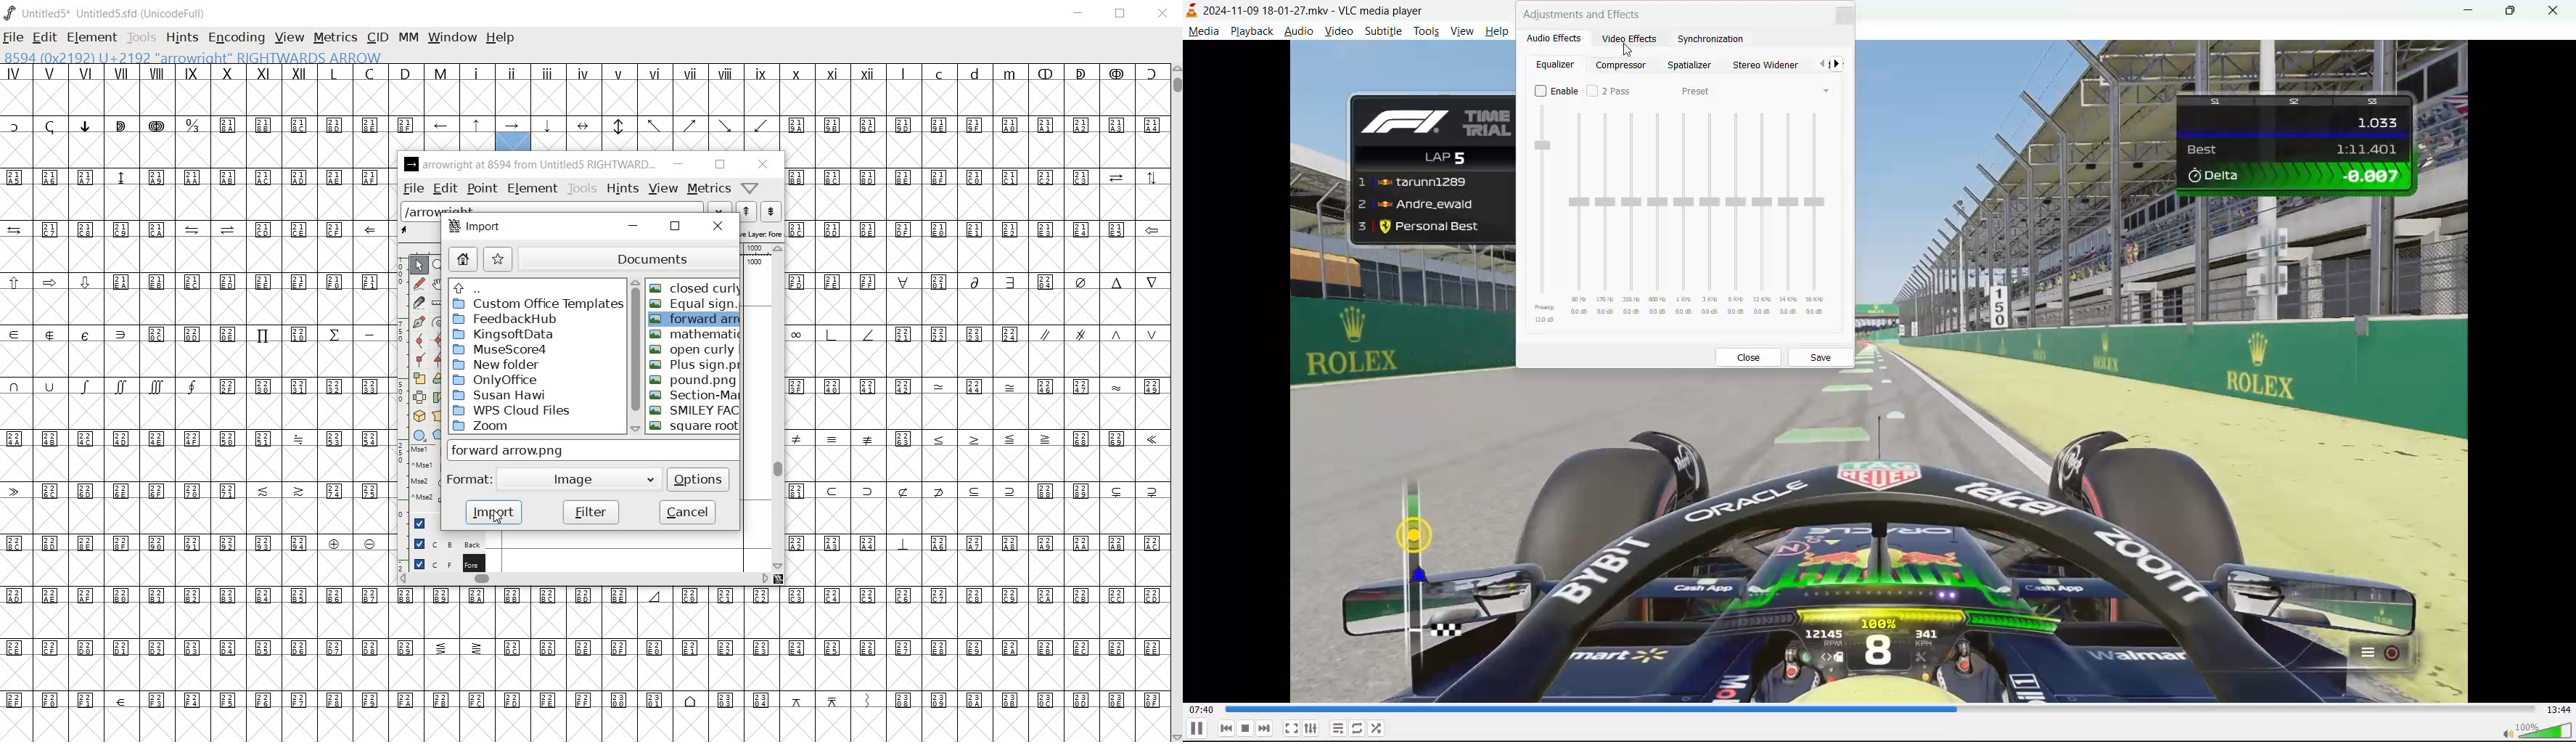 The height and width of the screenshot is (756, 2576). Describe the element at coordinates (694, 306) in the screenshot. I see `Equal sign` at that location.